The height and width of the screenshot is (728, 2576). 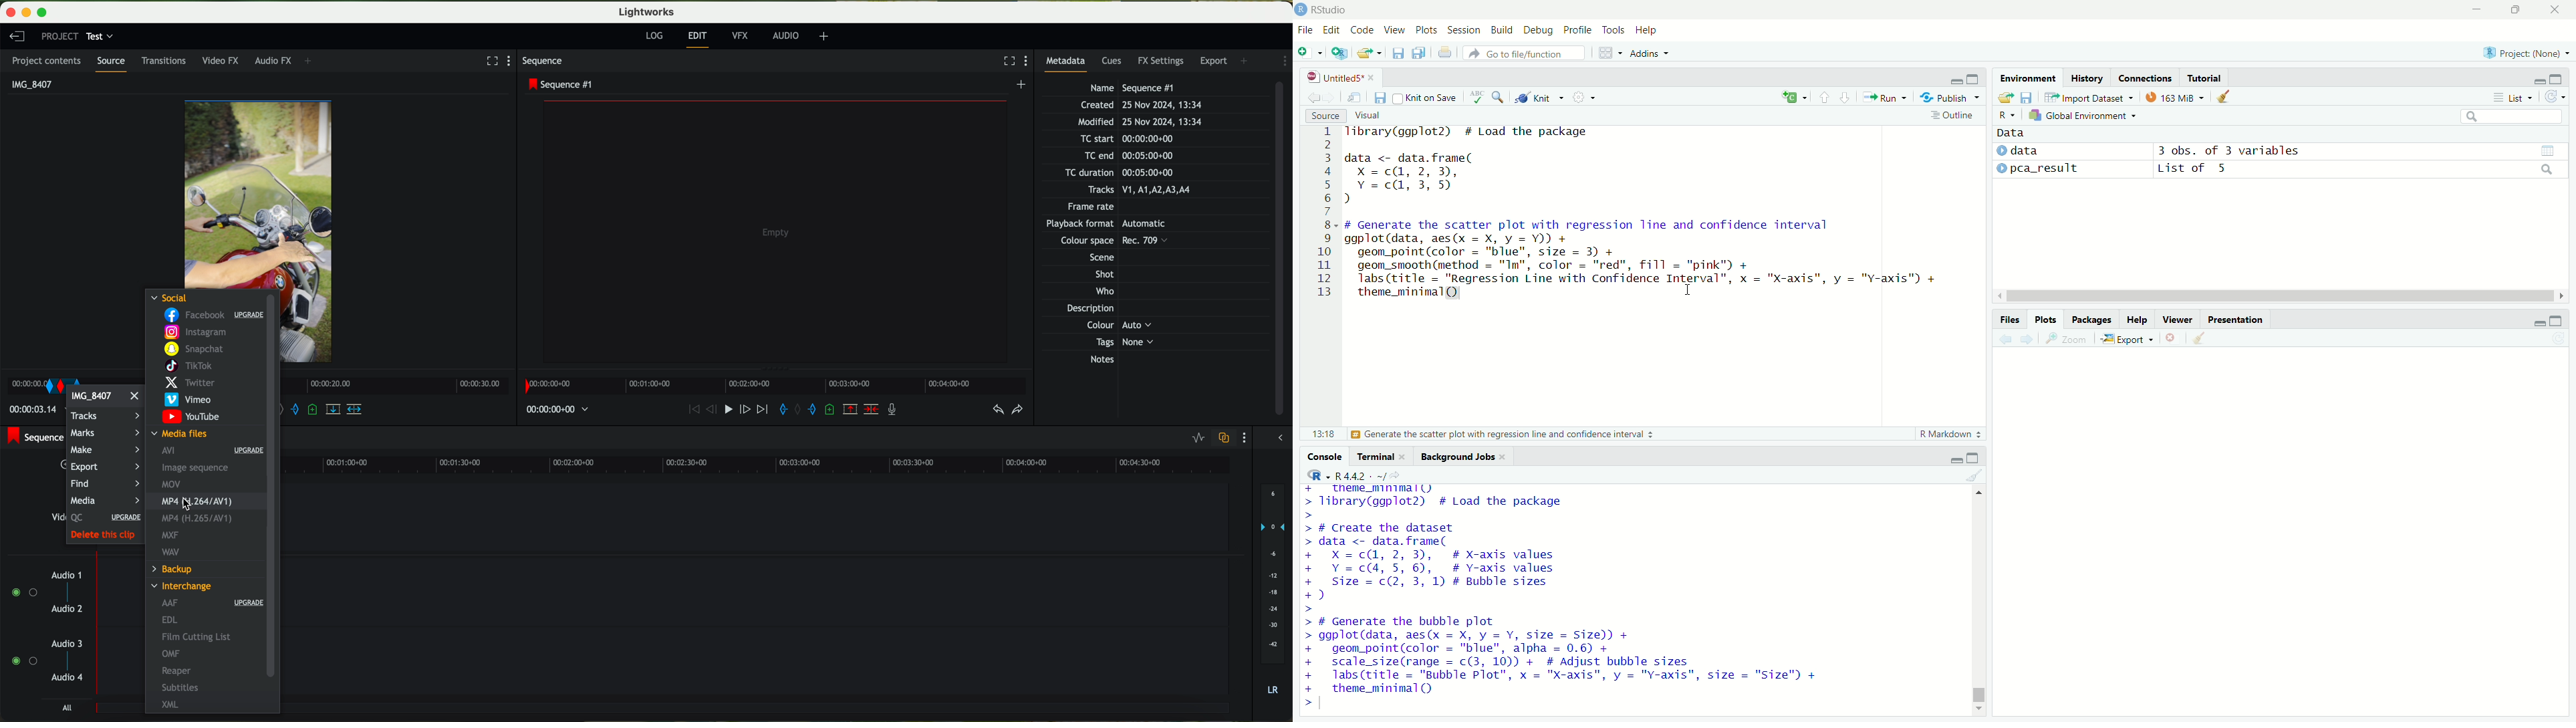 I want to click on show settings menu, so click(x=1247, y=438).